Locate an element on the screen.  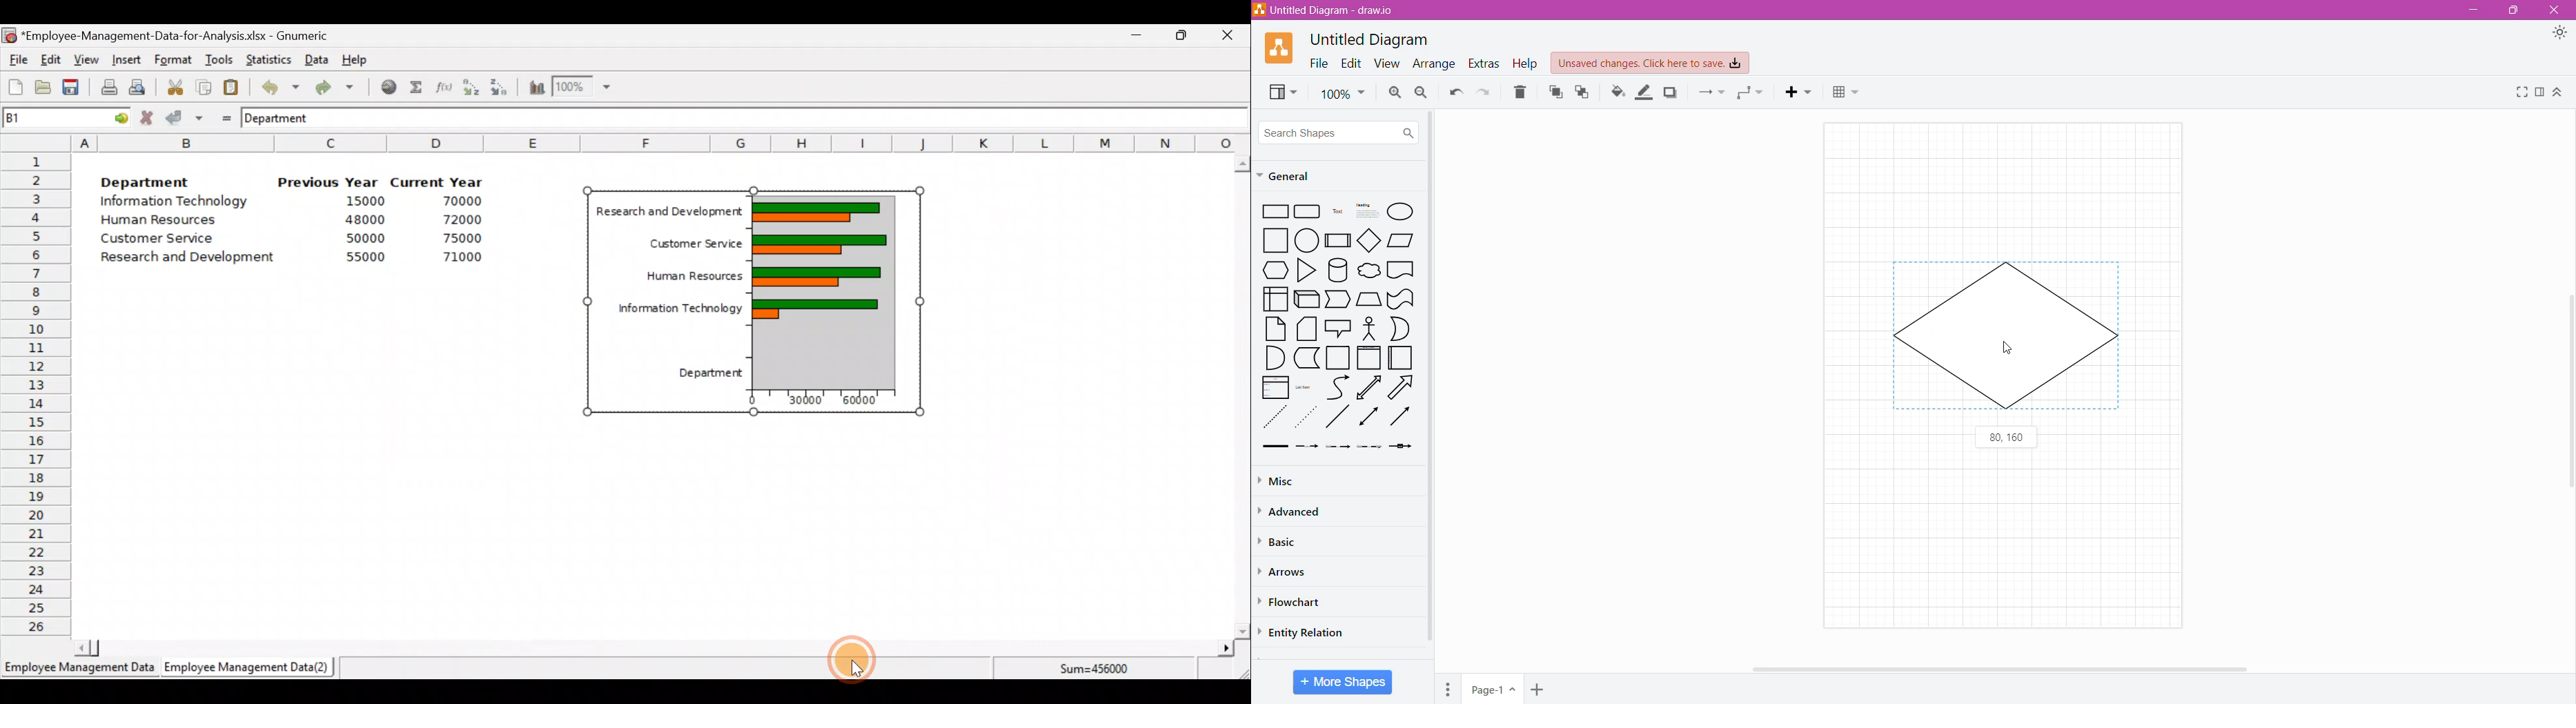
Untitled Diagram - draw.io is located at coordinates (1329, 10).